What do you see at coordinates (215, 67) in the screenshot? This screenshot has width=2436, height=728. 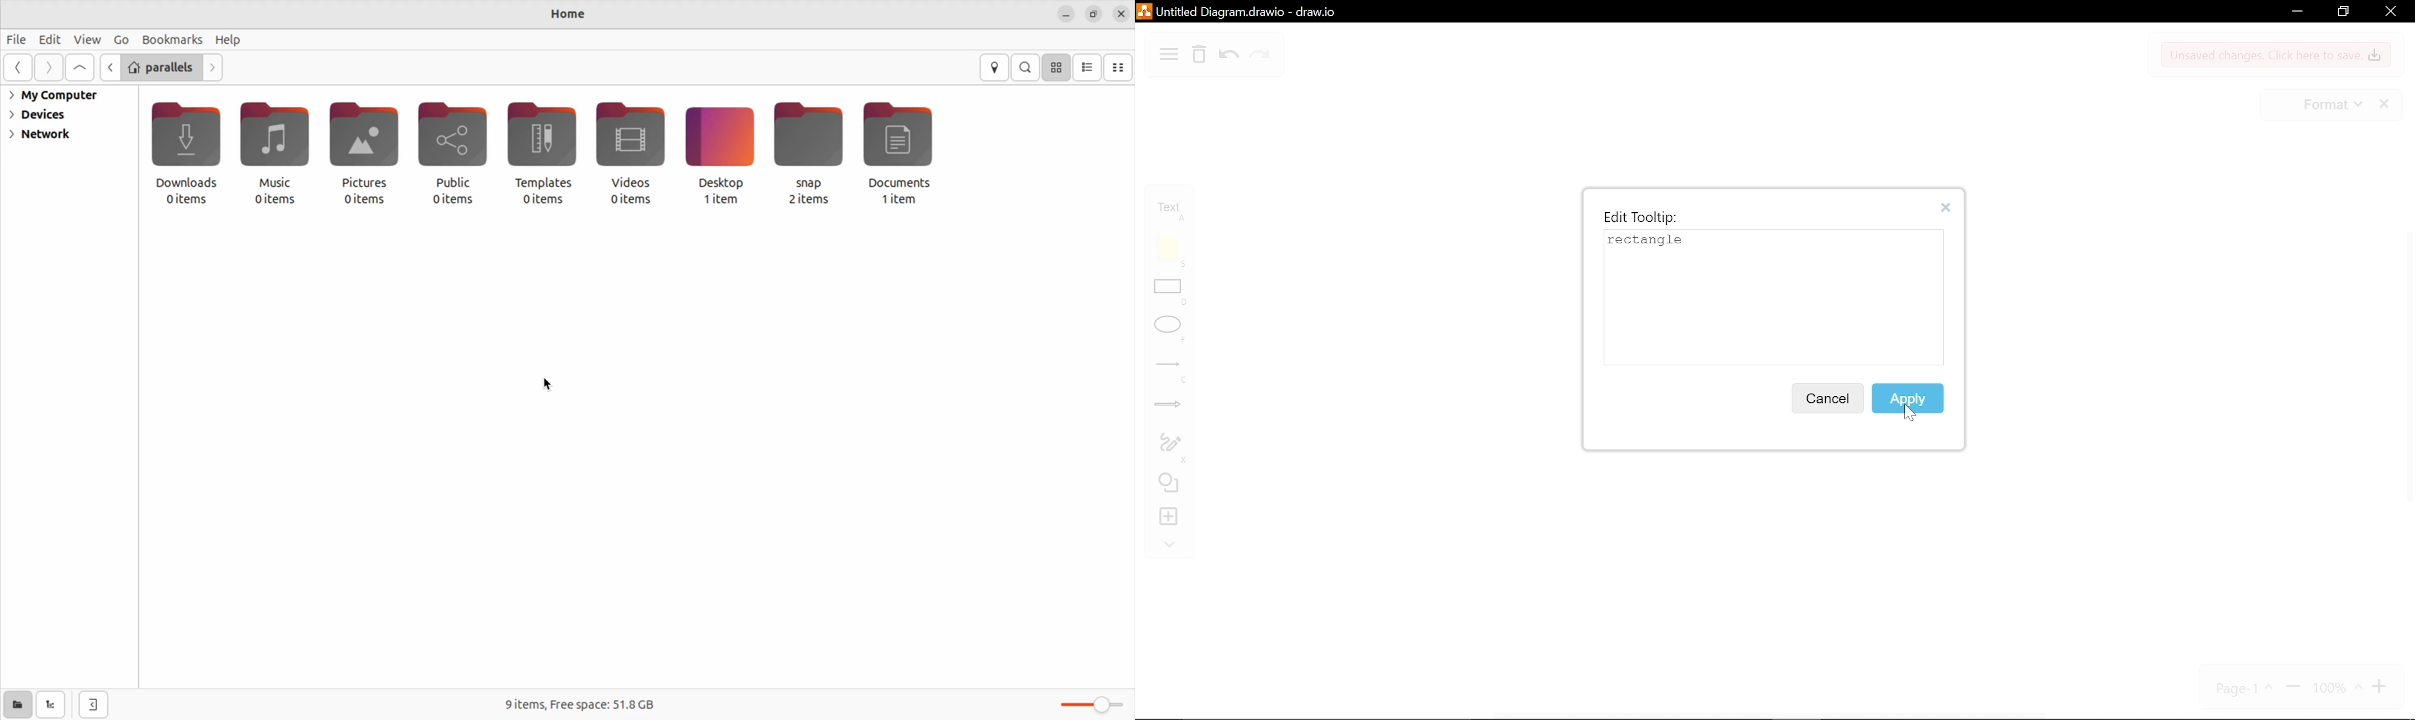 I see `next` at bounding box center [215, 67].